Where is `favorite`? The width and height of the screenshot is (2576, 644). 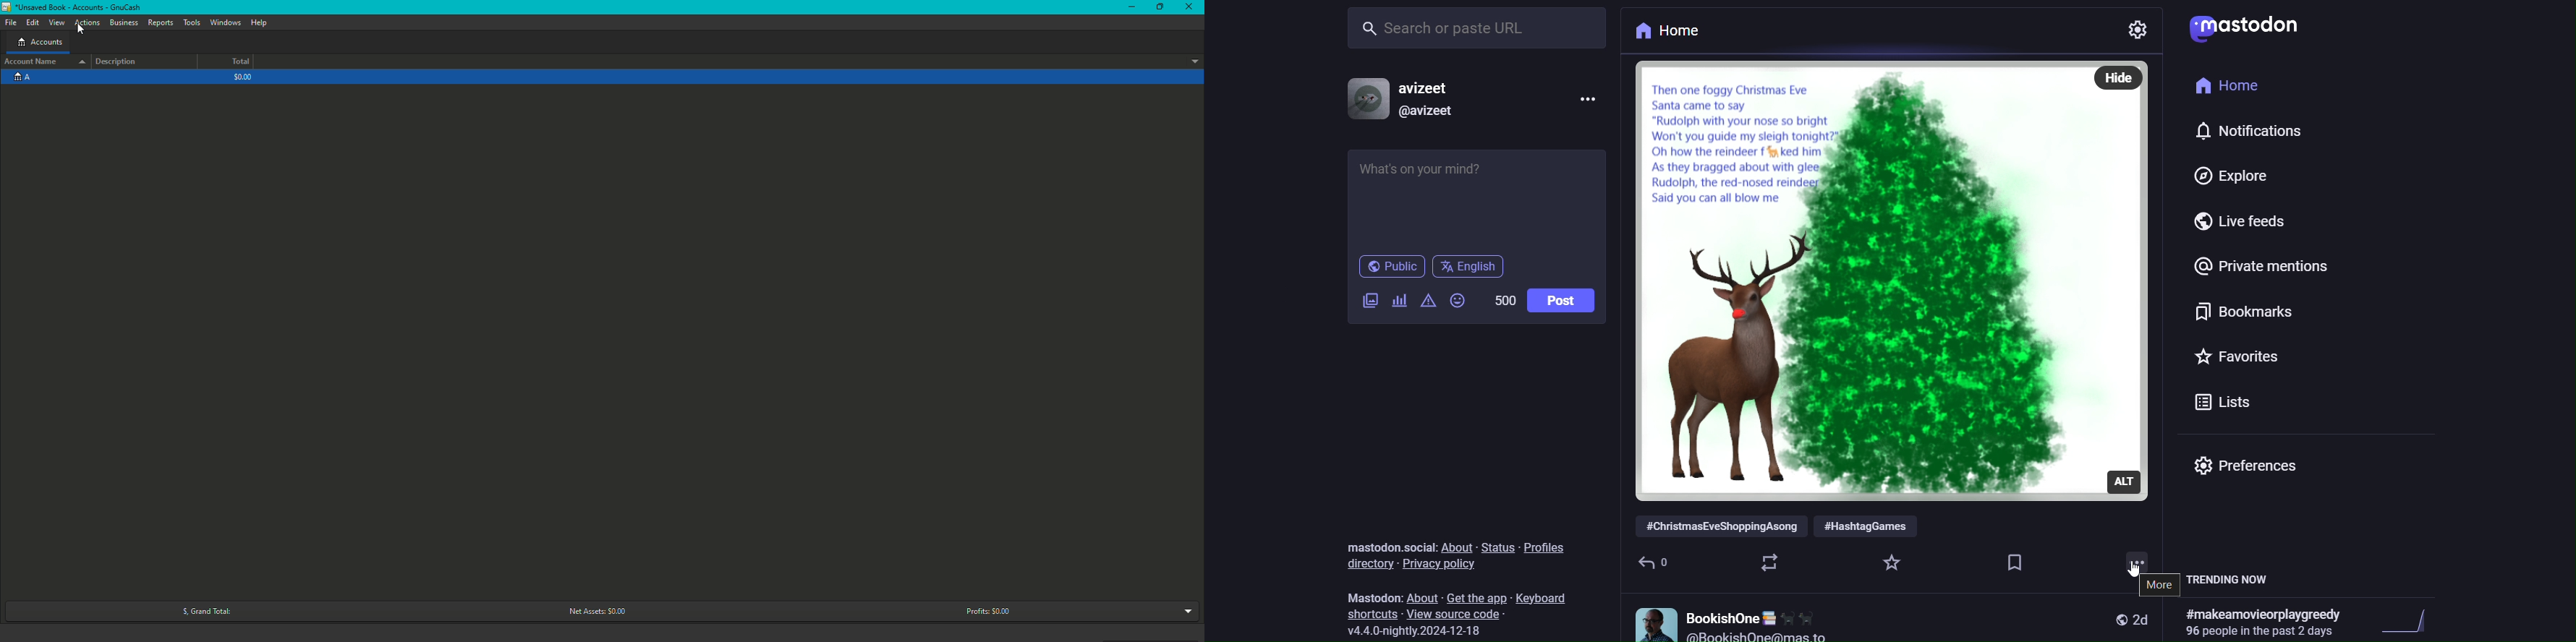
favorite is located at coordinates (1890, 560).